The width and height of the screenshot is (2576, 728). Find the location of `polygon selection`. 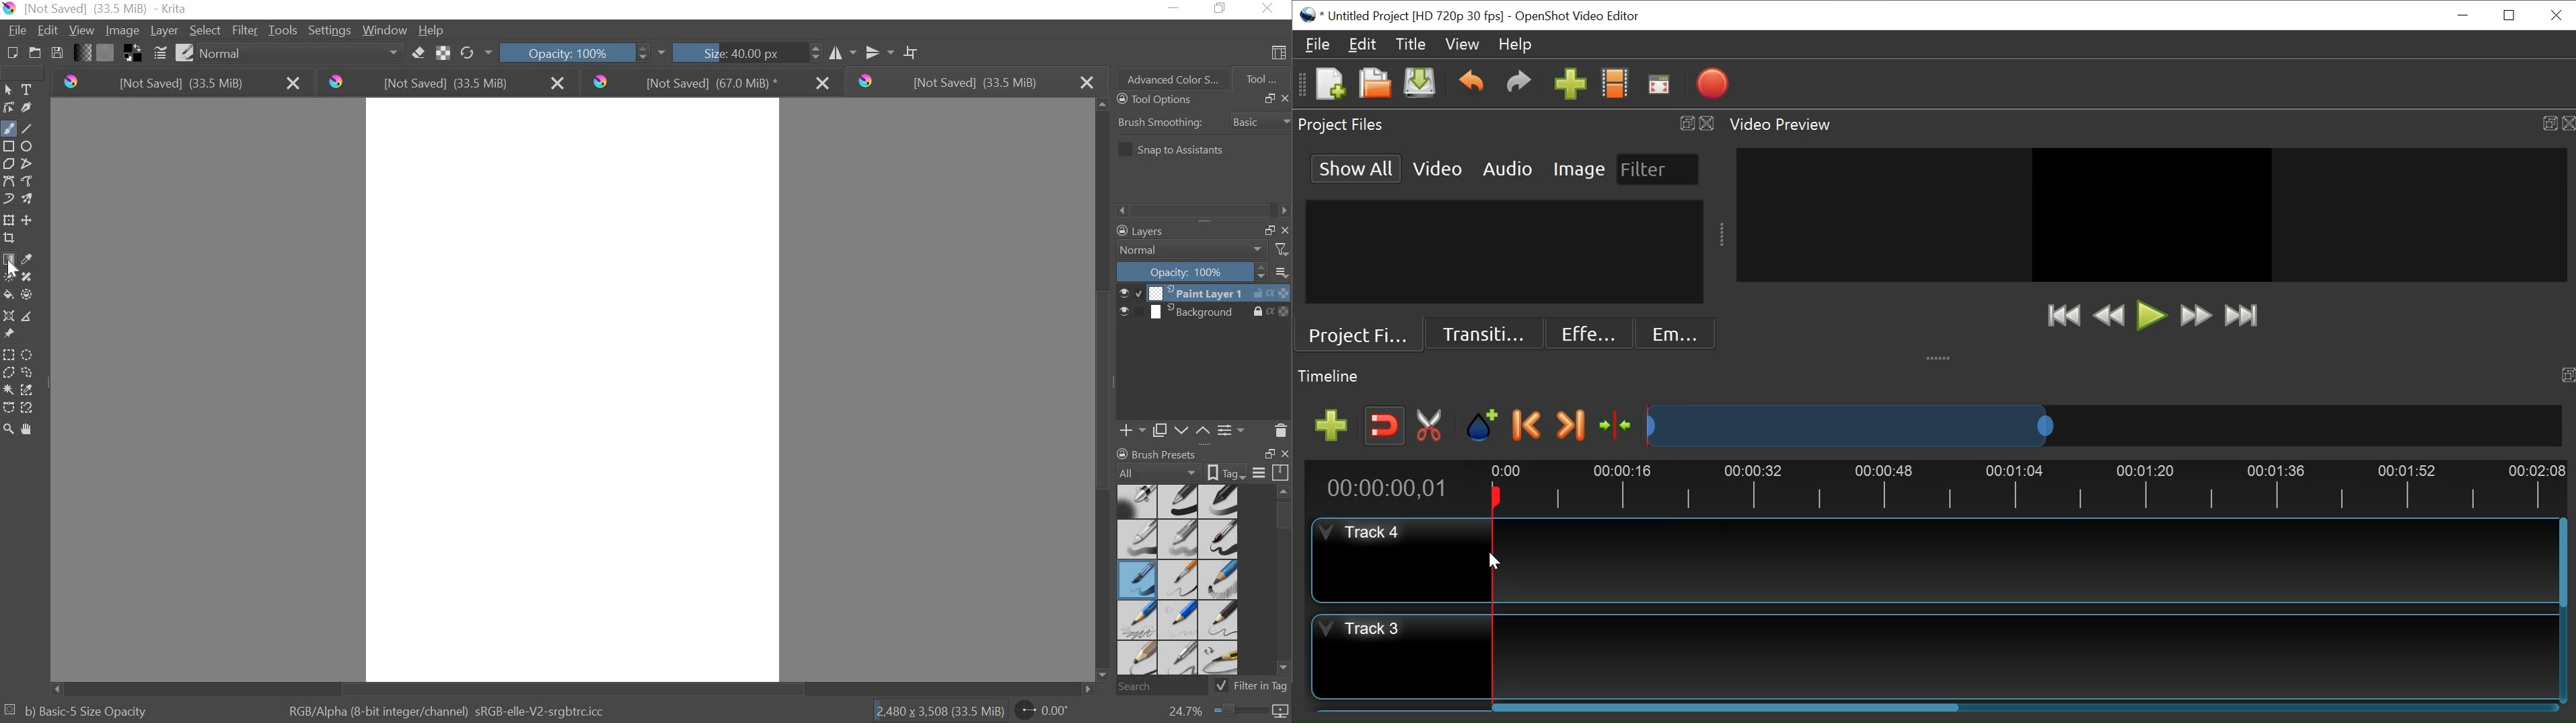

polygon selection is located at coordinates (8, 373).